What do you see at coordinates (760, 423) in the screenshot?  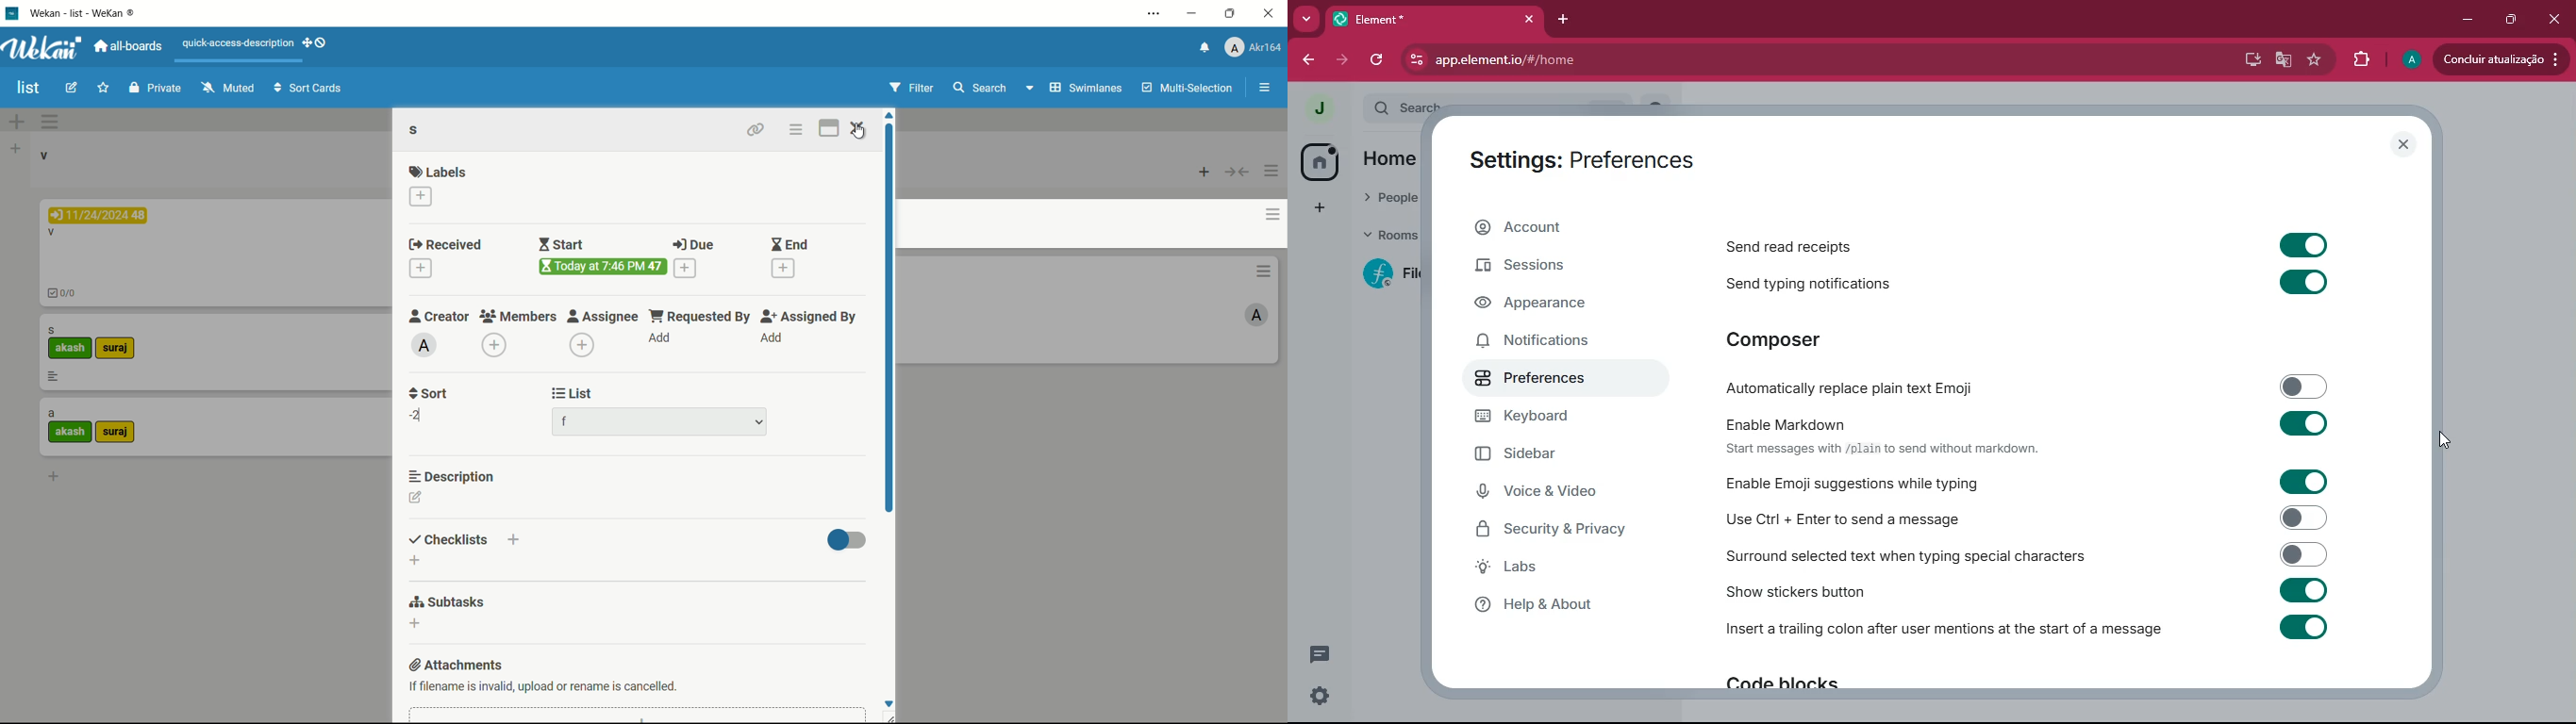 I see `dropdown` at bounding box center [760, 423].